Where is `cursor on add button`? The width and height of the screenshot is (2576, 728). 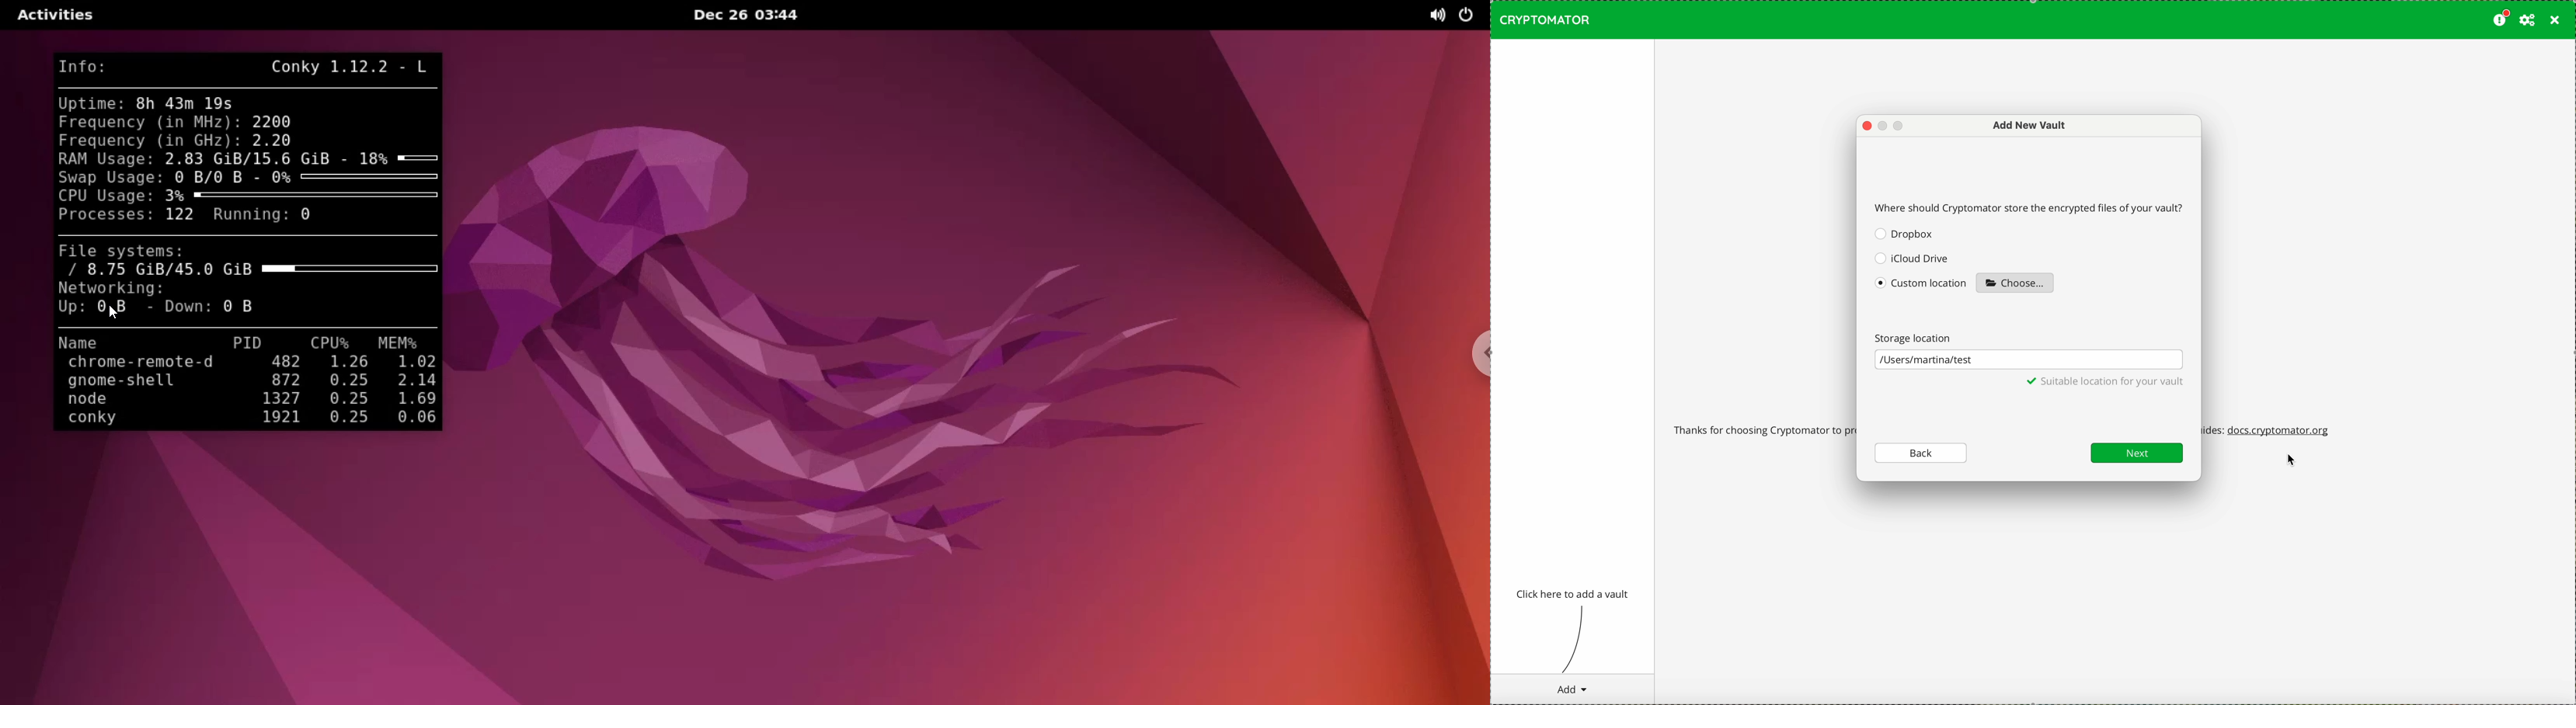
cursor on add button is located at coordinates (1571, 689).